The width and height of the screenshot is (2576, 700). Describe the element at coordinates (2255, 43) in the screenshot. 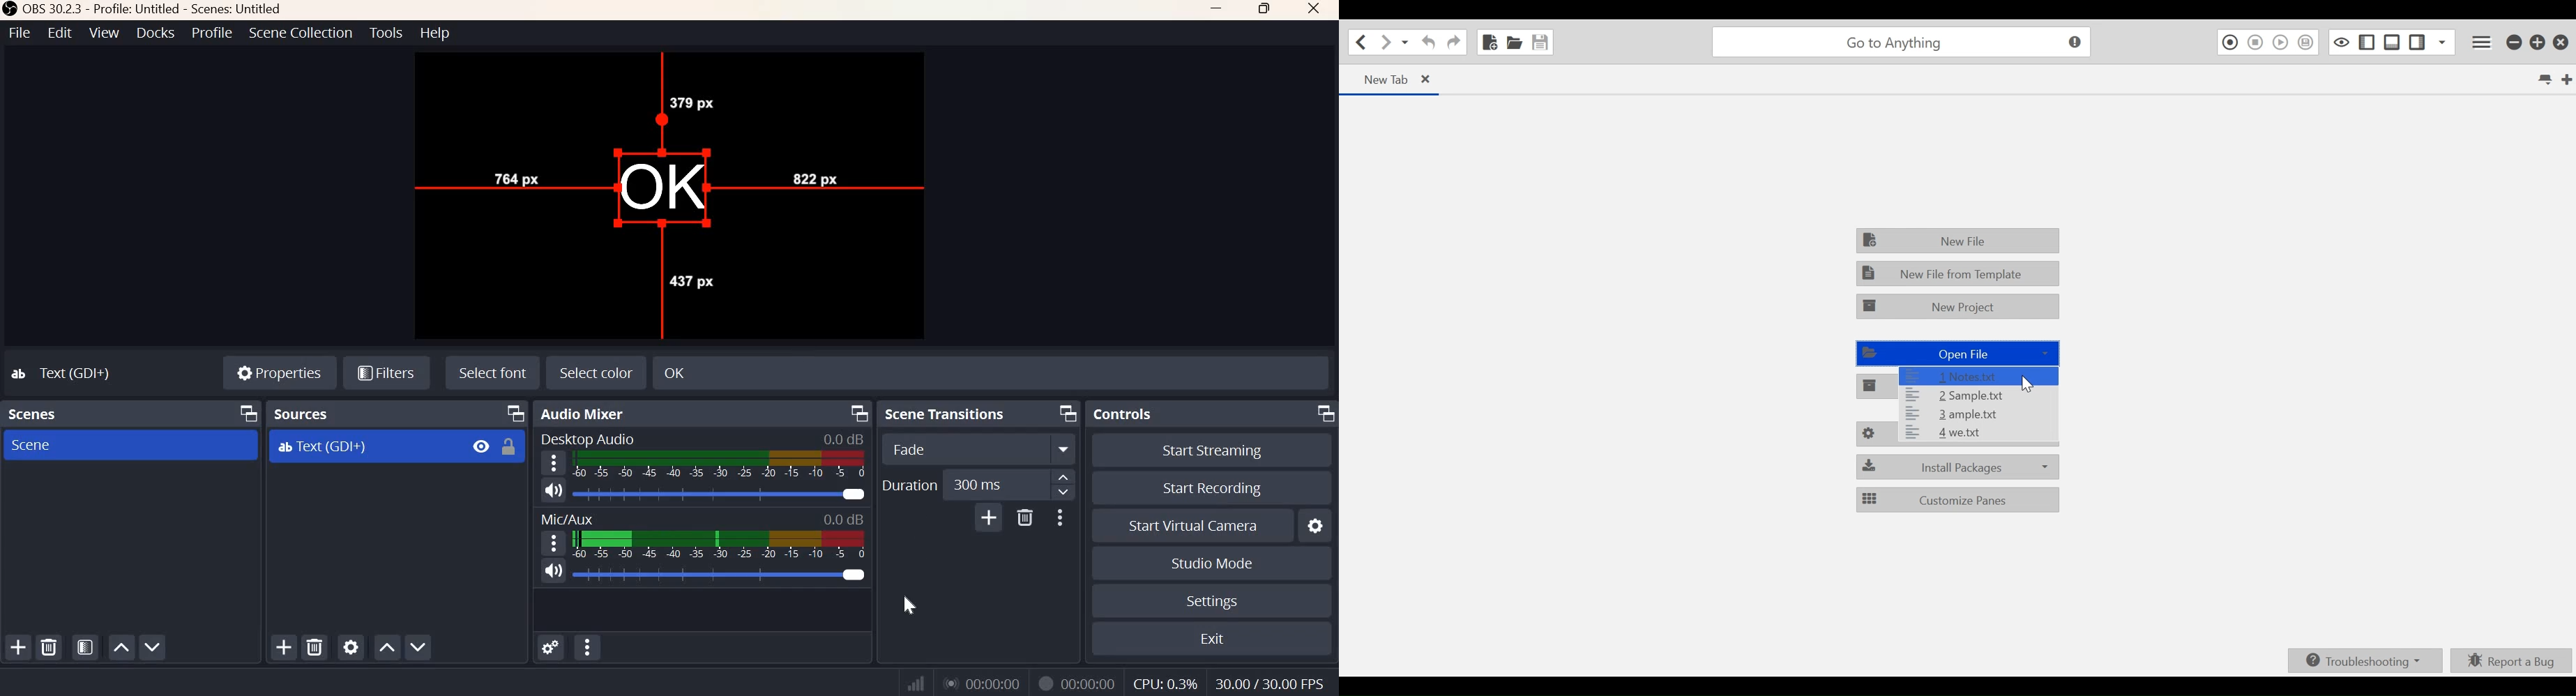

I see `Stop Recording Macro` at that location.